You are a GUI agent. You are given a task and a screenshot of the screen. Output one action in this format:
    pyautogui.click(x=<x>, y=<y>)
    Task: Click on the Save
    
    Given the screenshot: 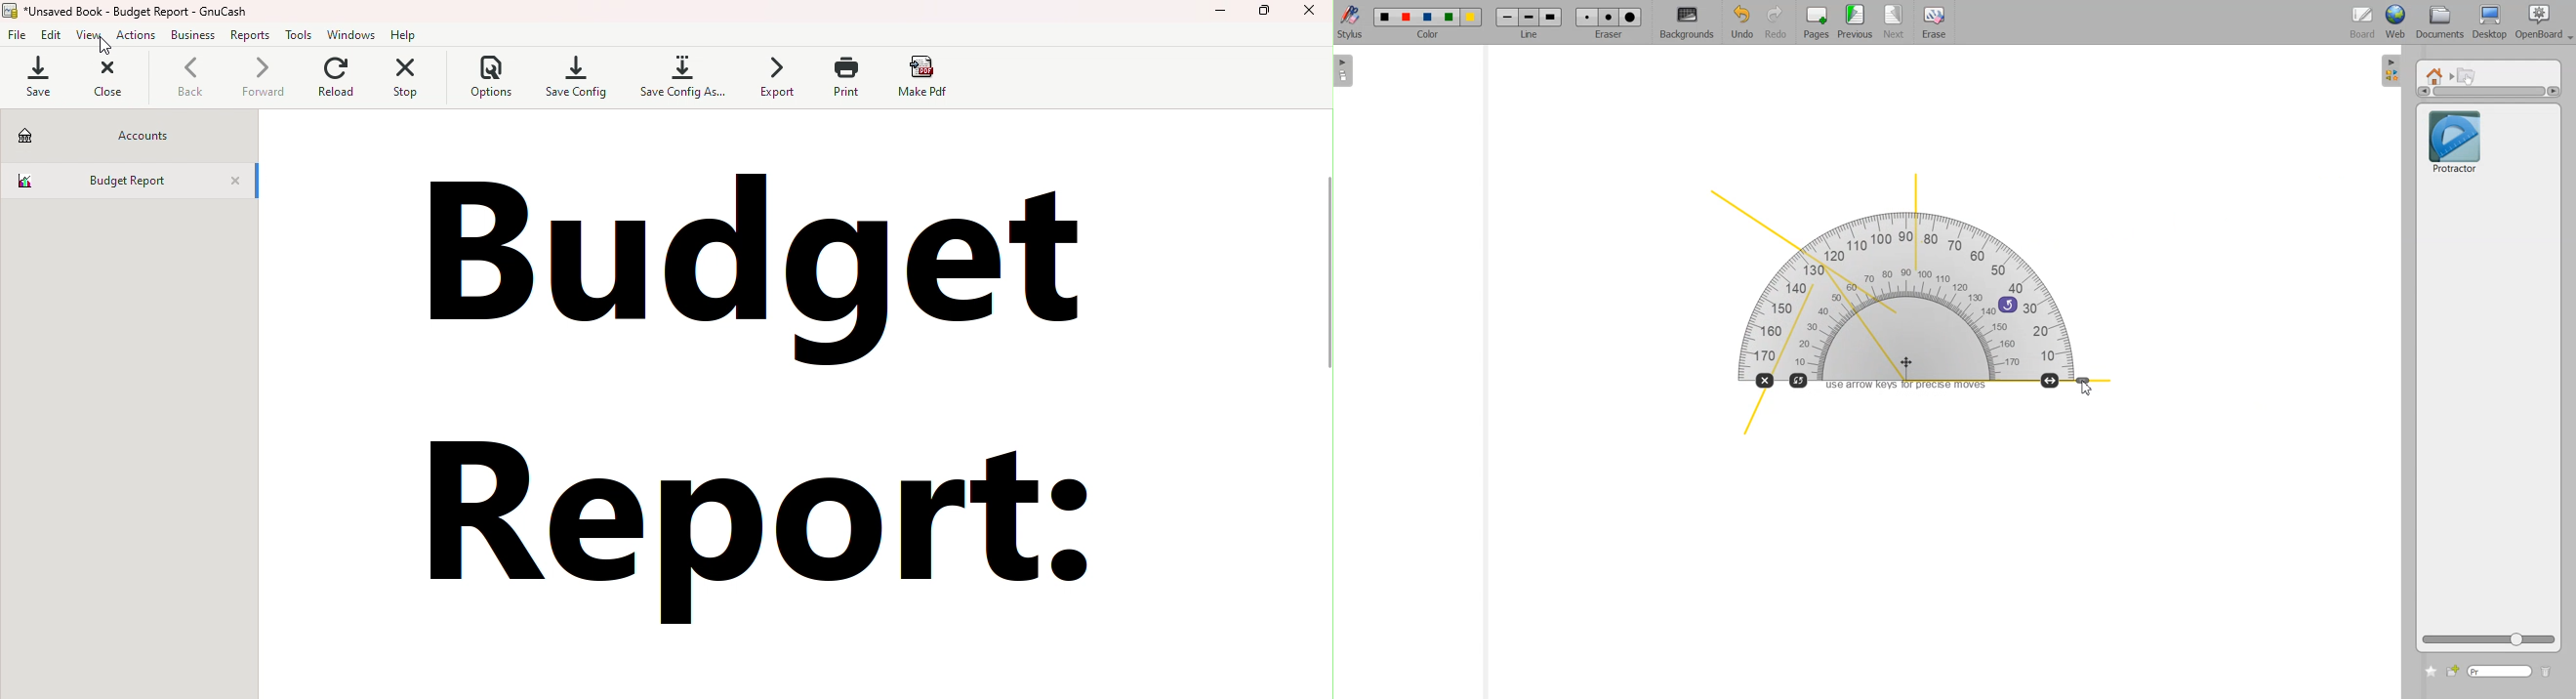 What is the action you would take?
    pyautogui.click(x=43, y=76)
    